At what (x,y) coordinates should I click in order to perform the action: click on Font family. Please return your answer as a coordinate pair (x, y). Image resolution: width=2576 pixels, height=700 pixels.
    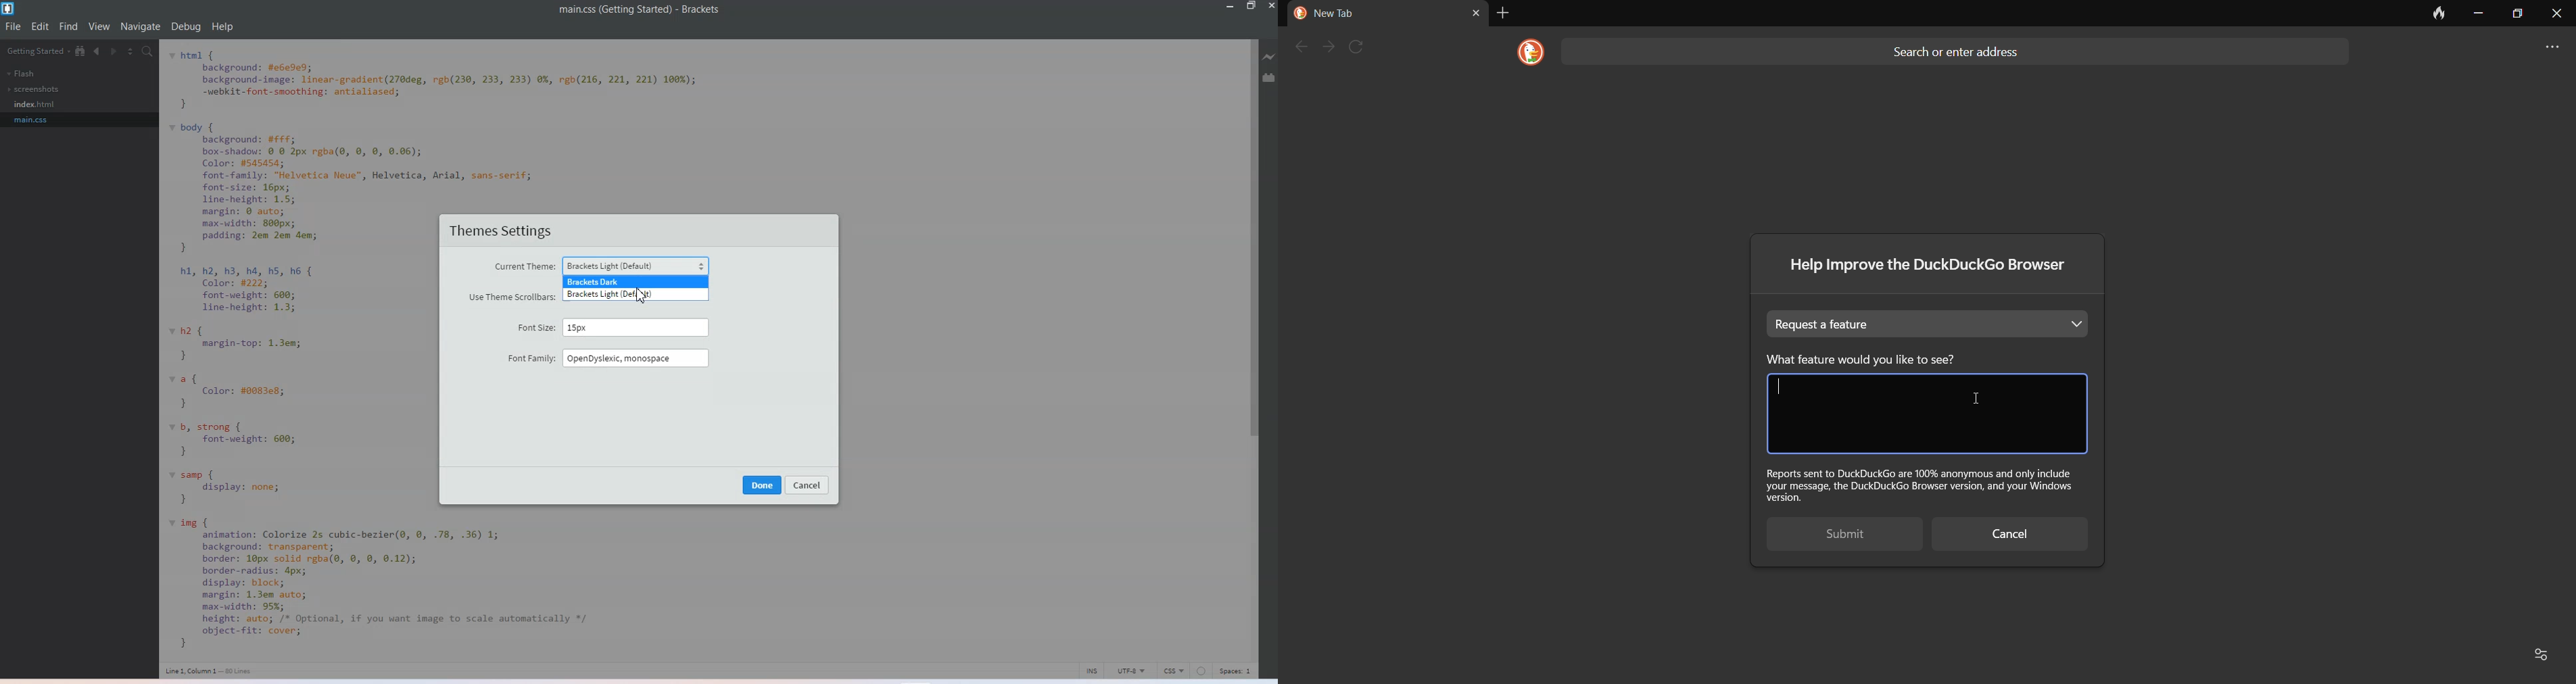
    Looking at the image, I should click on (608, 359).